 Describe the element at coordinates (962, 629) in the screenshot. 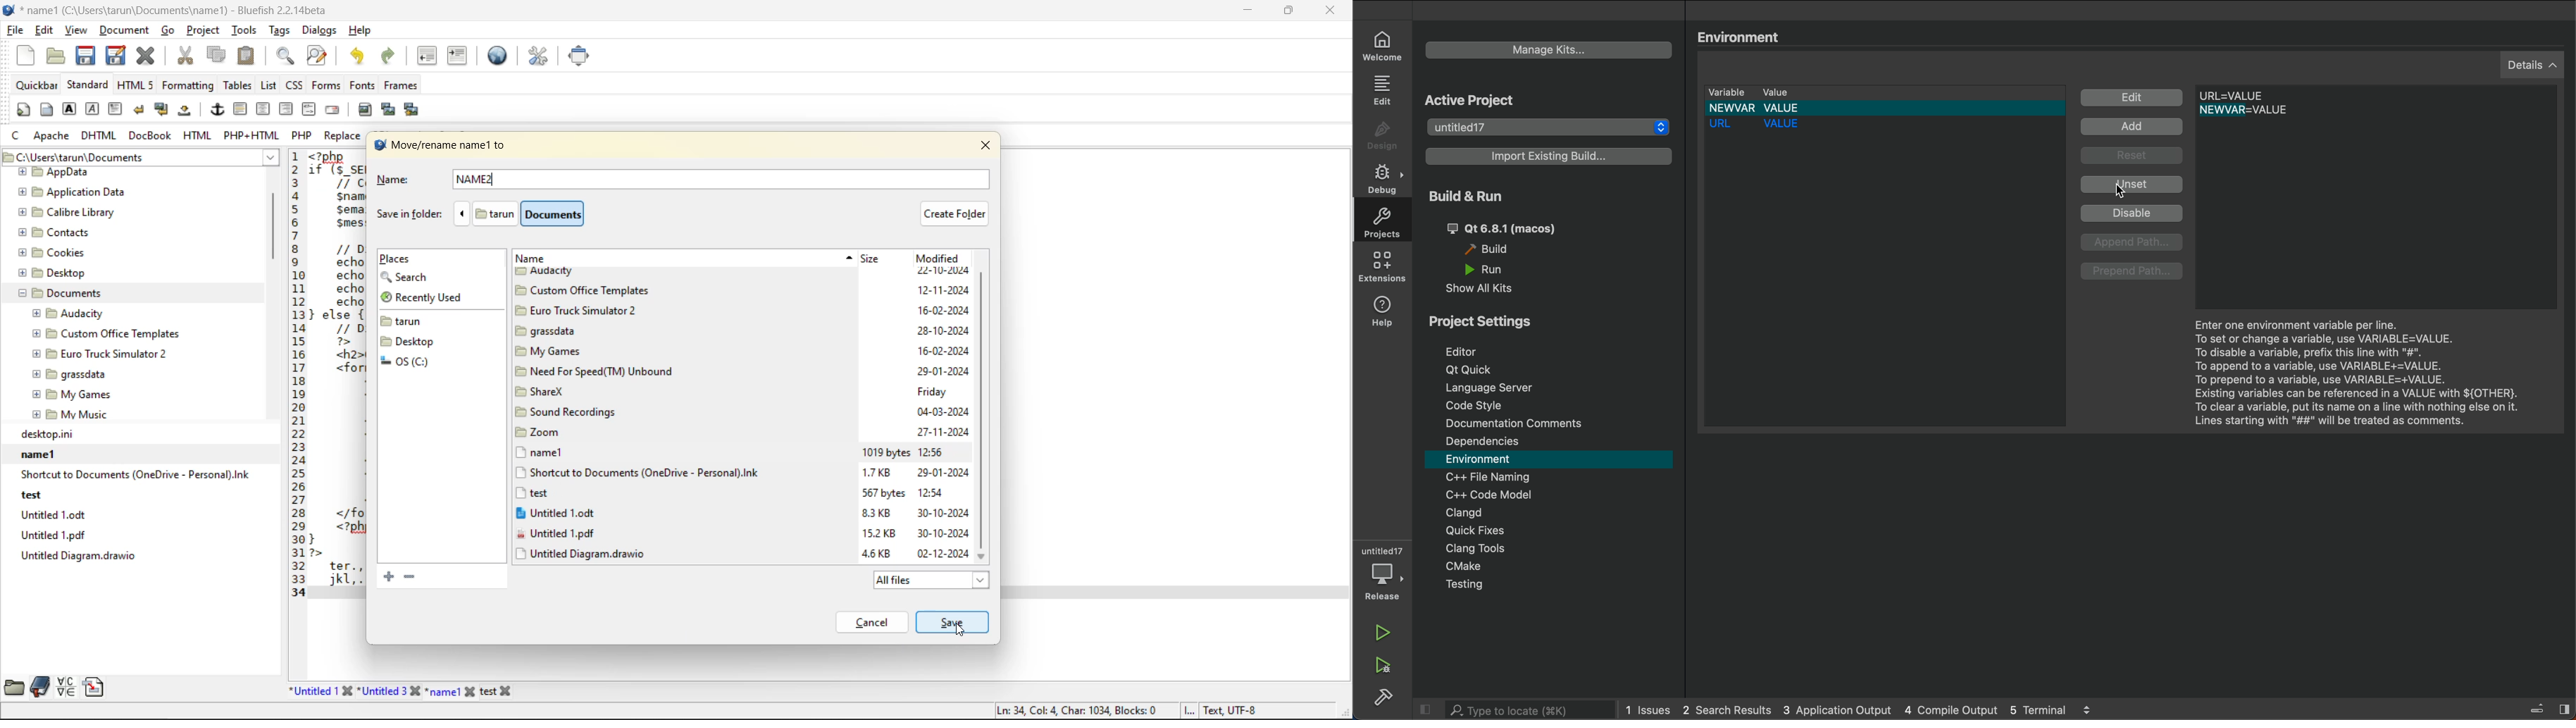

I see `Cursor` at that location.